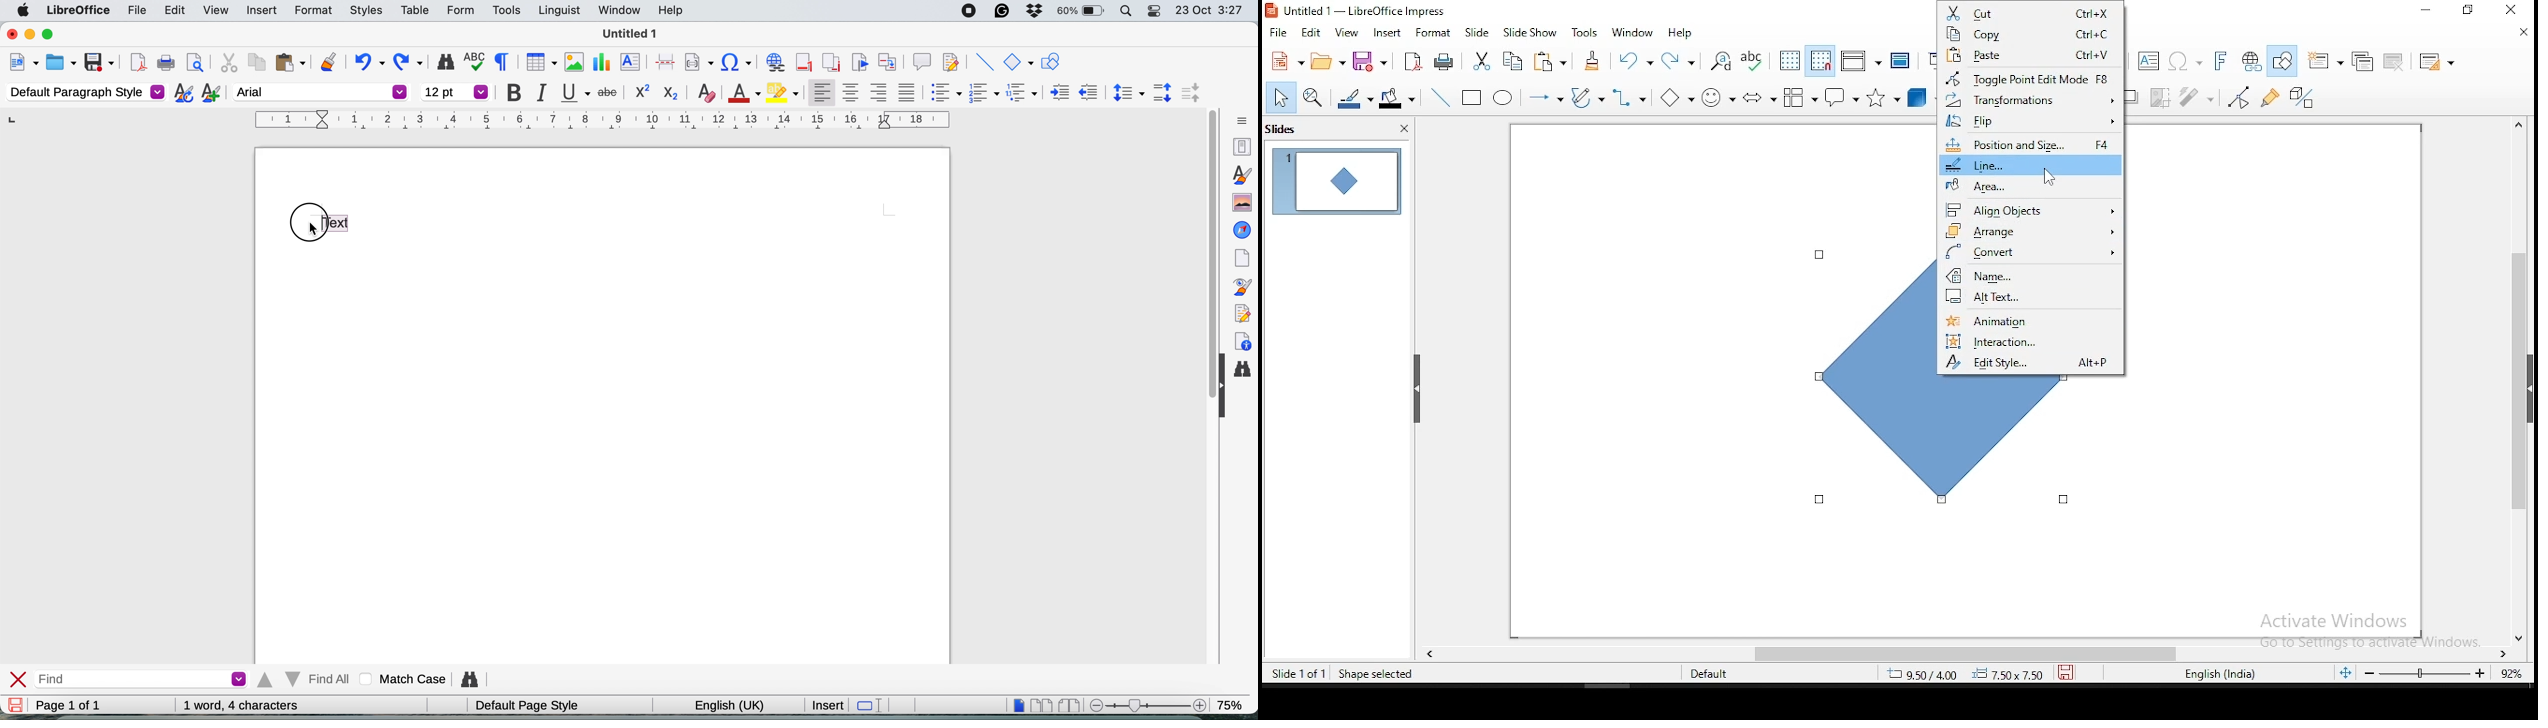 This screenshot has height=728, width=2548. Describe the element at coordinates (1505, 100) in the screenshot. I see `ellipse` at that location.